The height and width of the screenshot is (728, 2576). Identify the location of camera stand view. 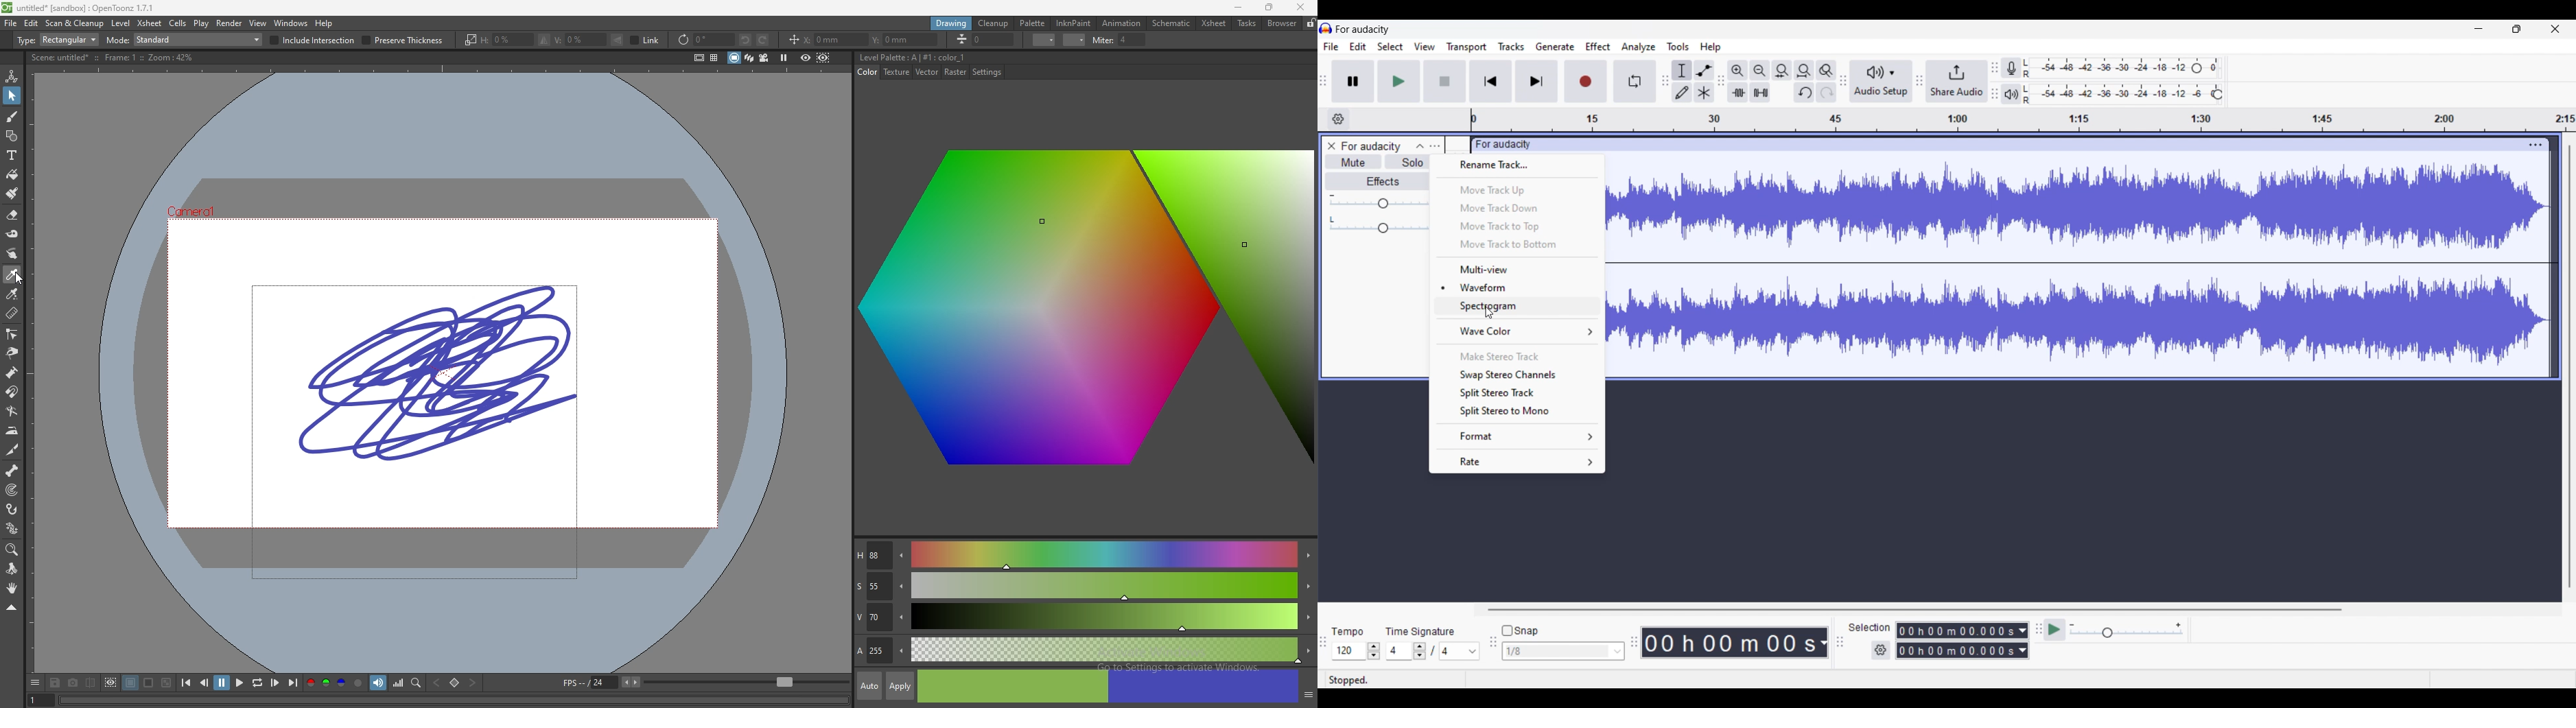
(733, 58).